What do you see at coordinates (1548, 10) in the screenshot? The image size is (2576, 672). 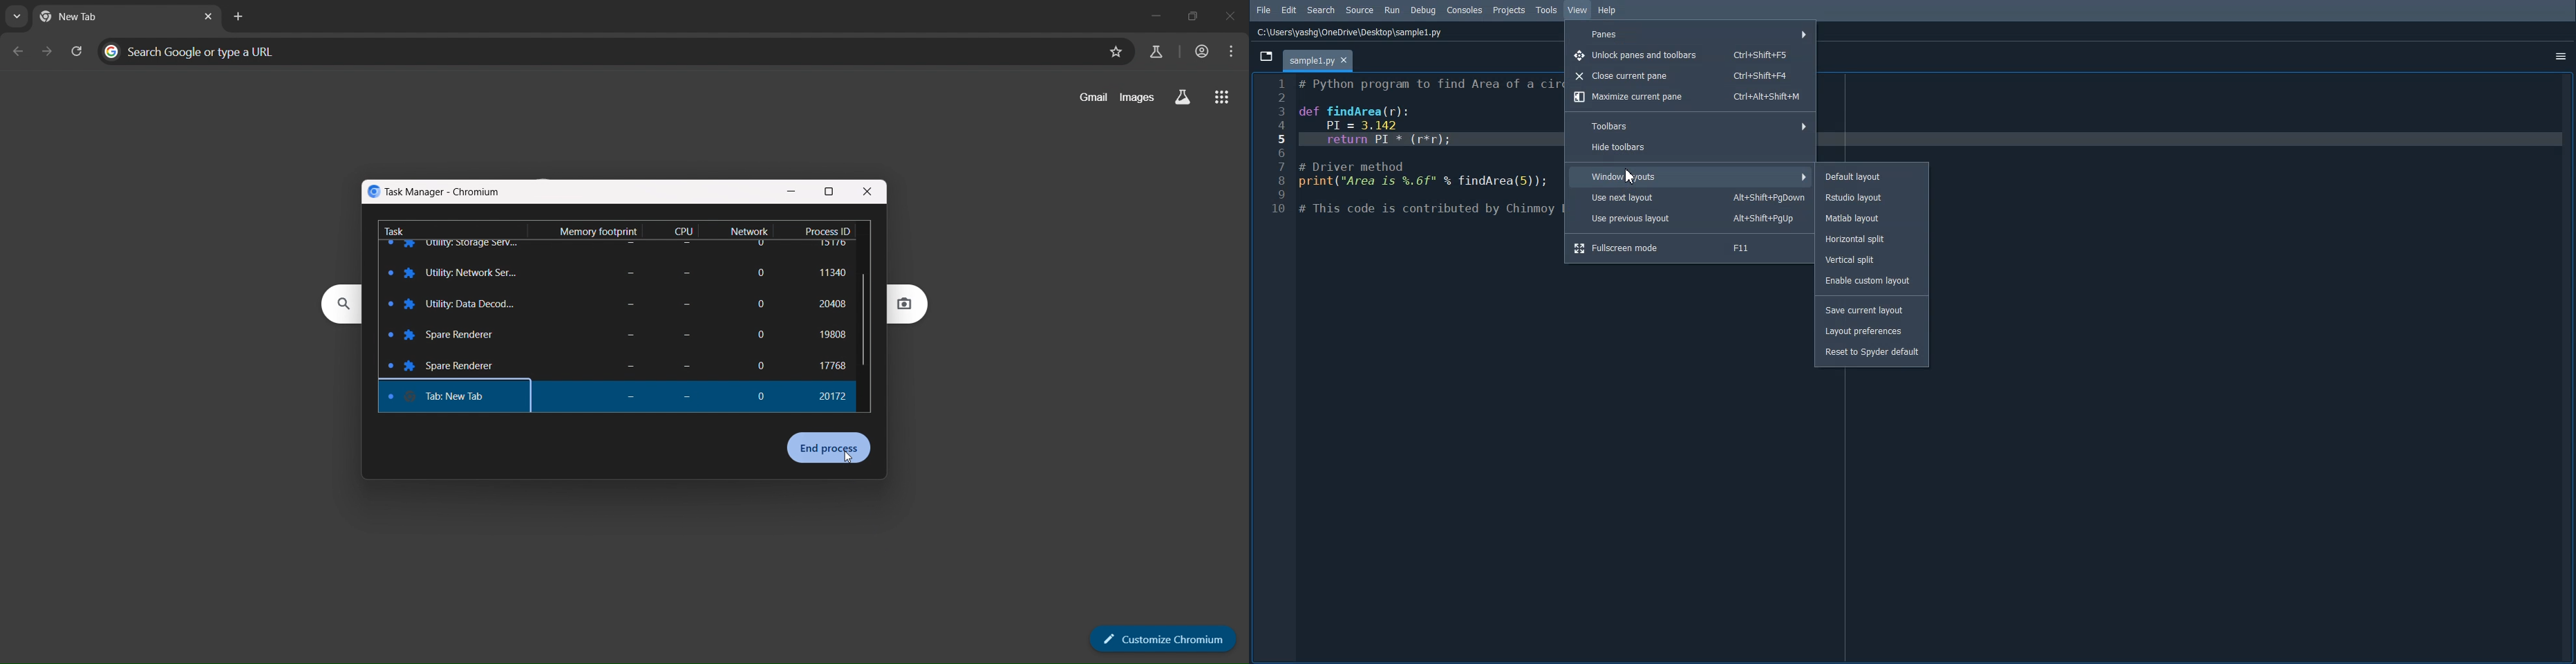 I see `Tools` at bounding box center [1548, 10].